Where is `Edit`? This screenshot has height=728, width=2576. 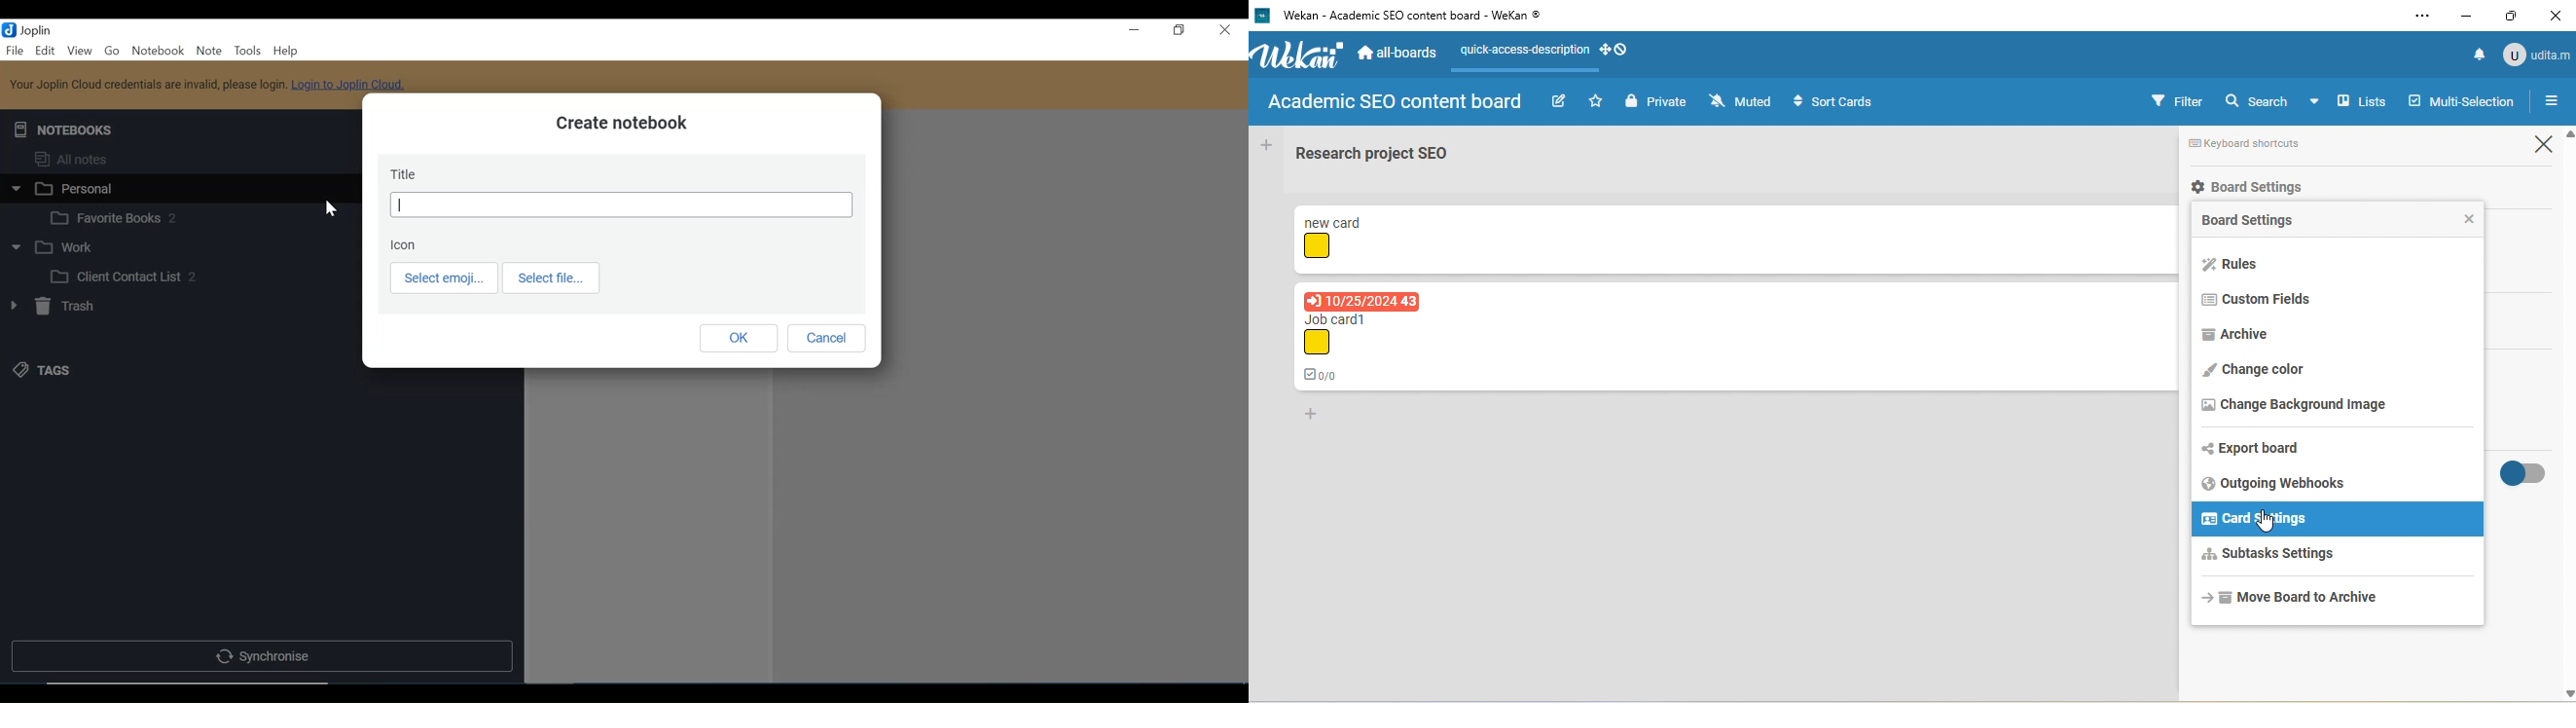
Edit is located at coordinates (46, 51).